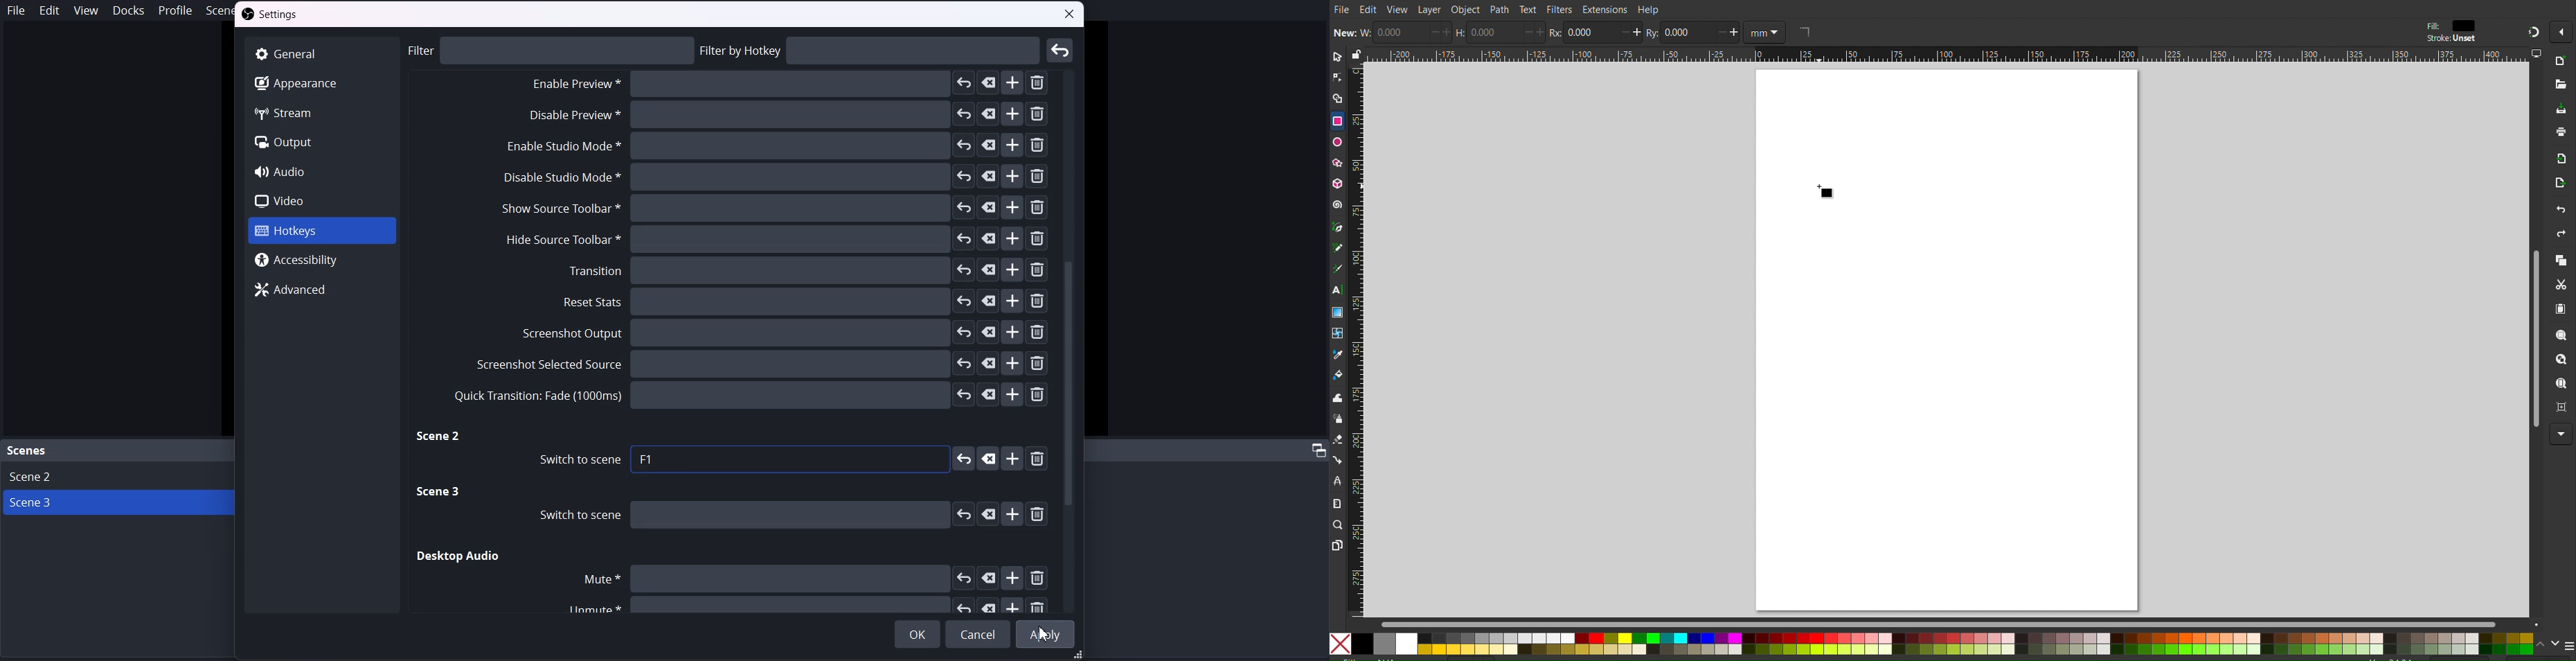  What do you see at coordinates (978, 634) in the screenshot?
I see `Cancel` at bounding box center [978, 634].